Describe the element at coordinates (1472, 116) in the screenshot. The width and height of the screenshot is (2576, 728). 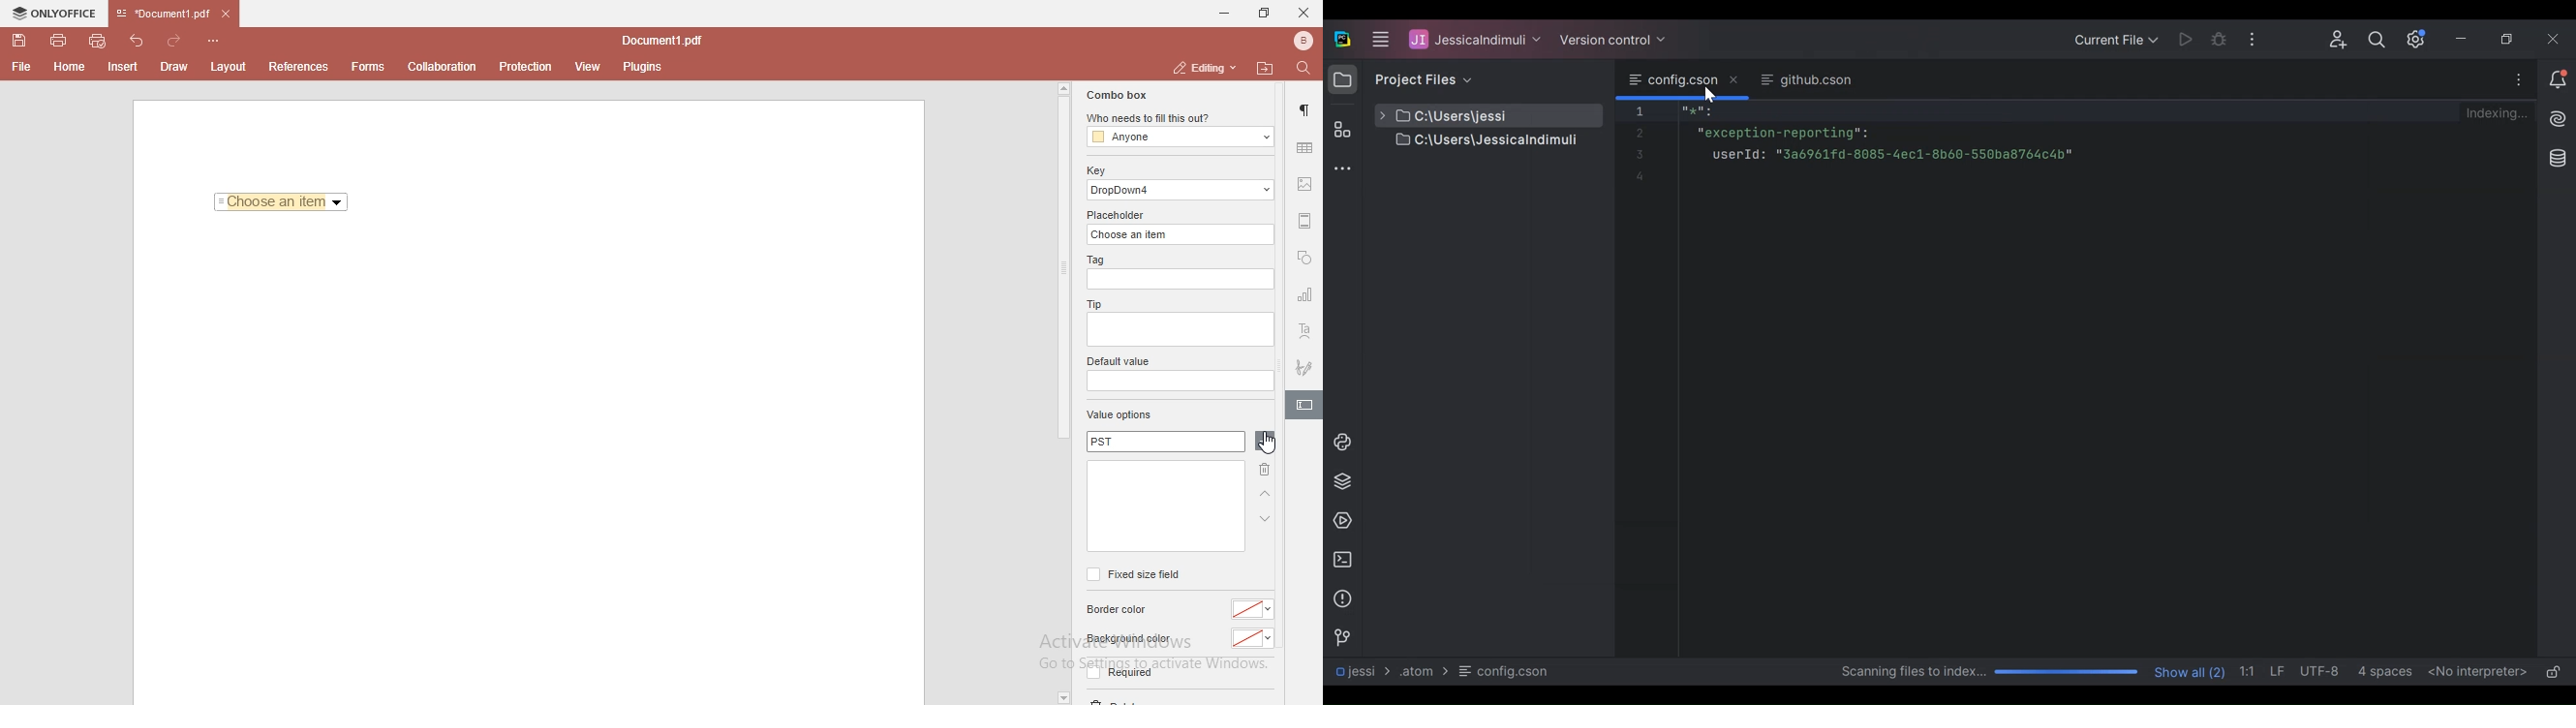
I see `Project File` at that location.